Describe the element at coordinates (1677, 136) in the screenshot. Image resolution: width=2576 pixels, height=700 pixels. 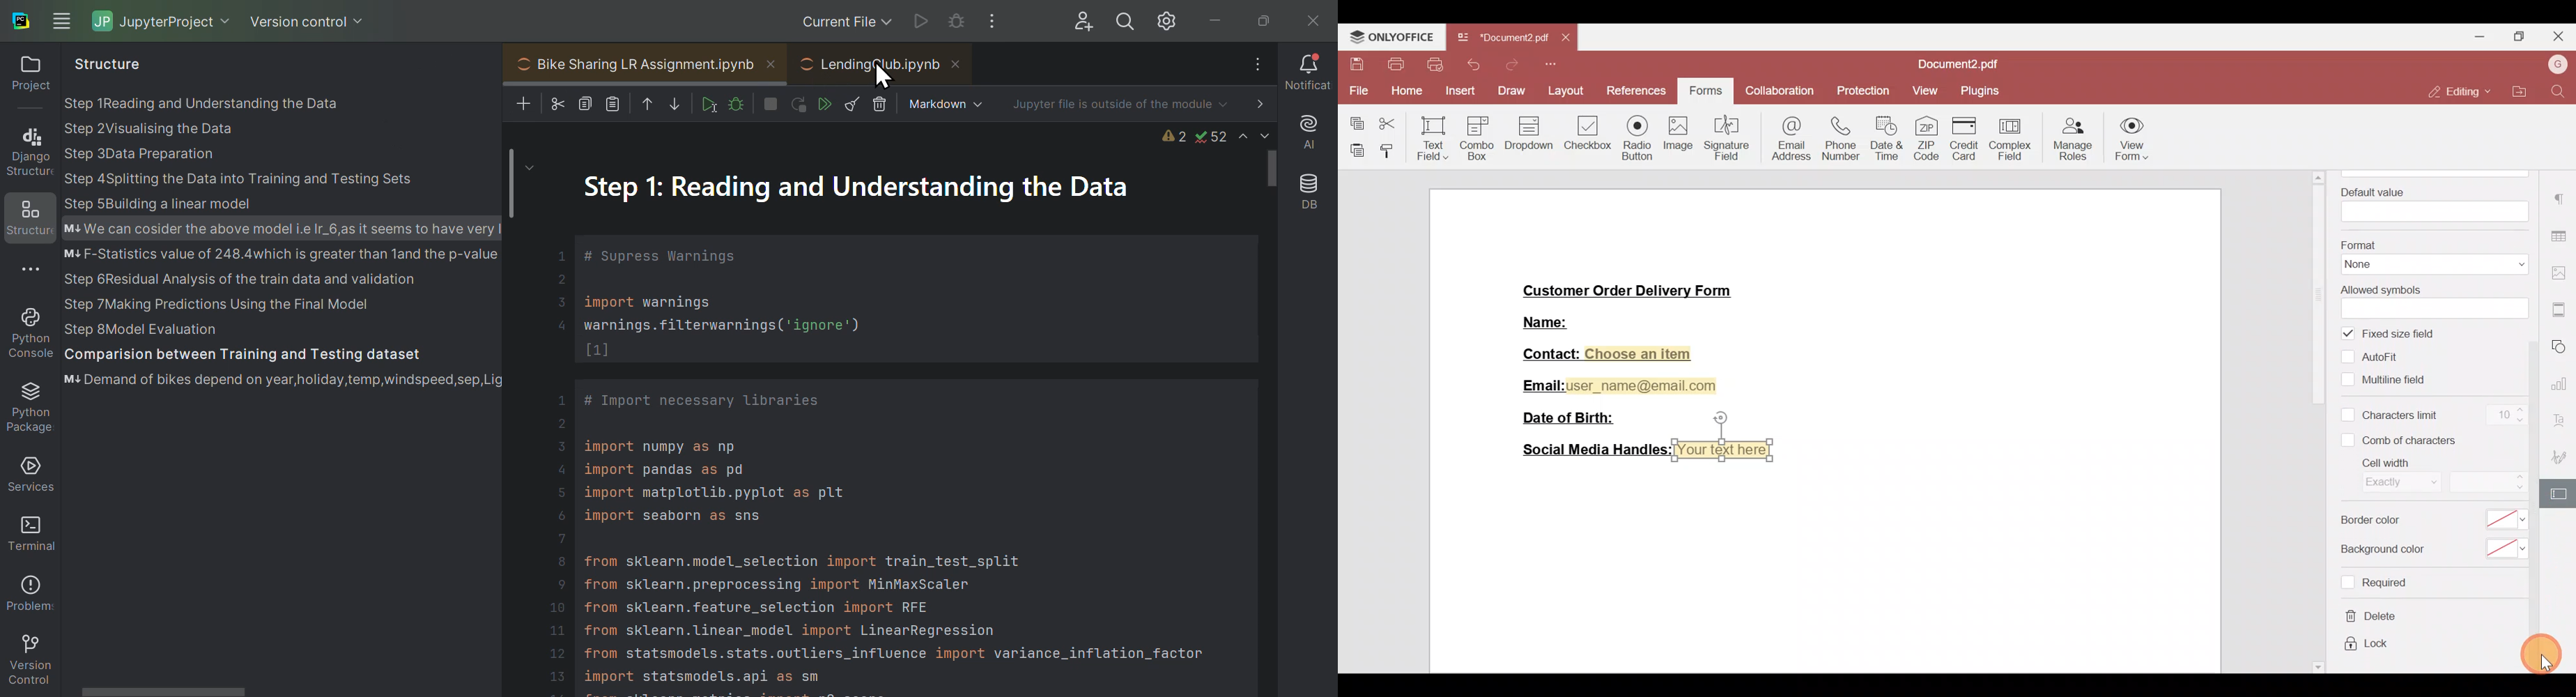
I see `Image` at that location.